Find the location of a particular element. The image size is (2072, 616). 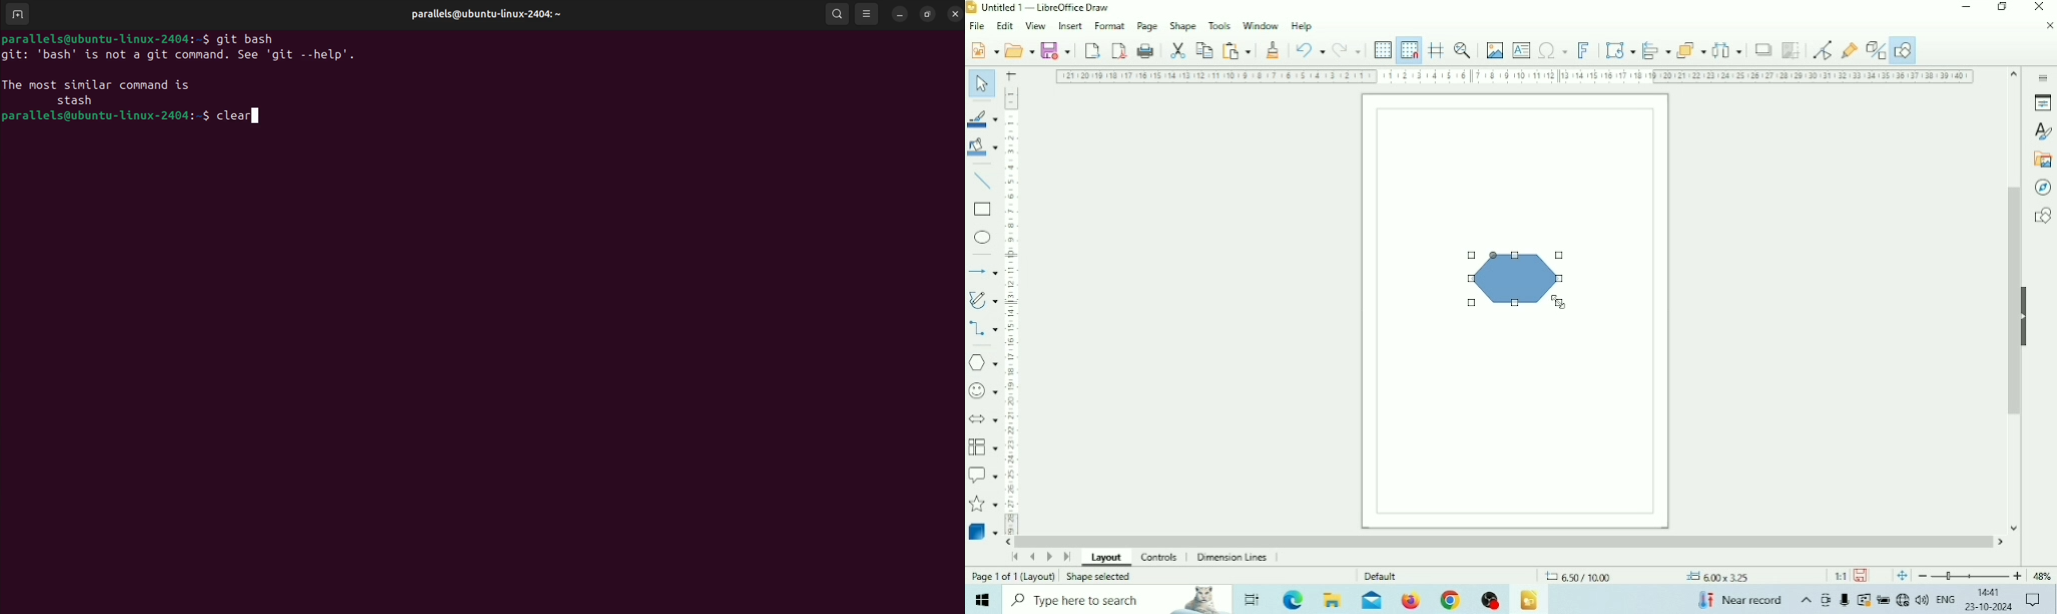

Minimize is located at coordinates (1966, 7).